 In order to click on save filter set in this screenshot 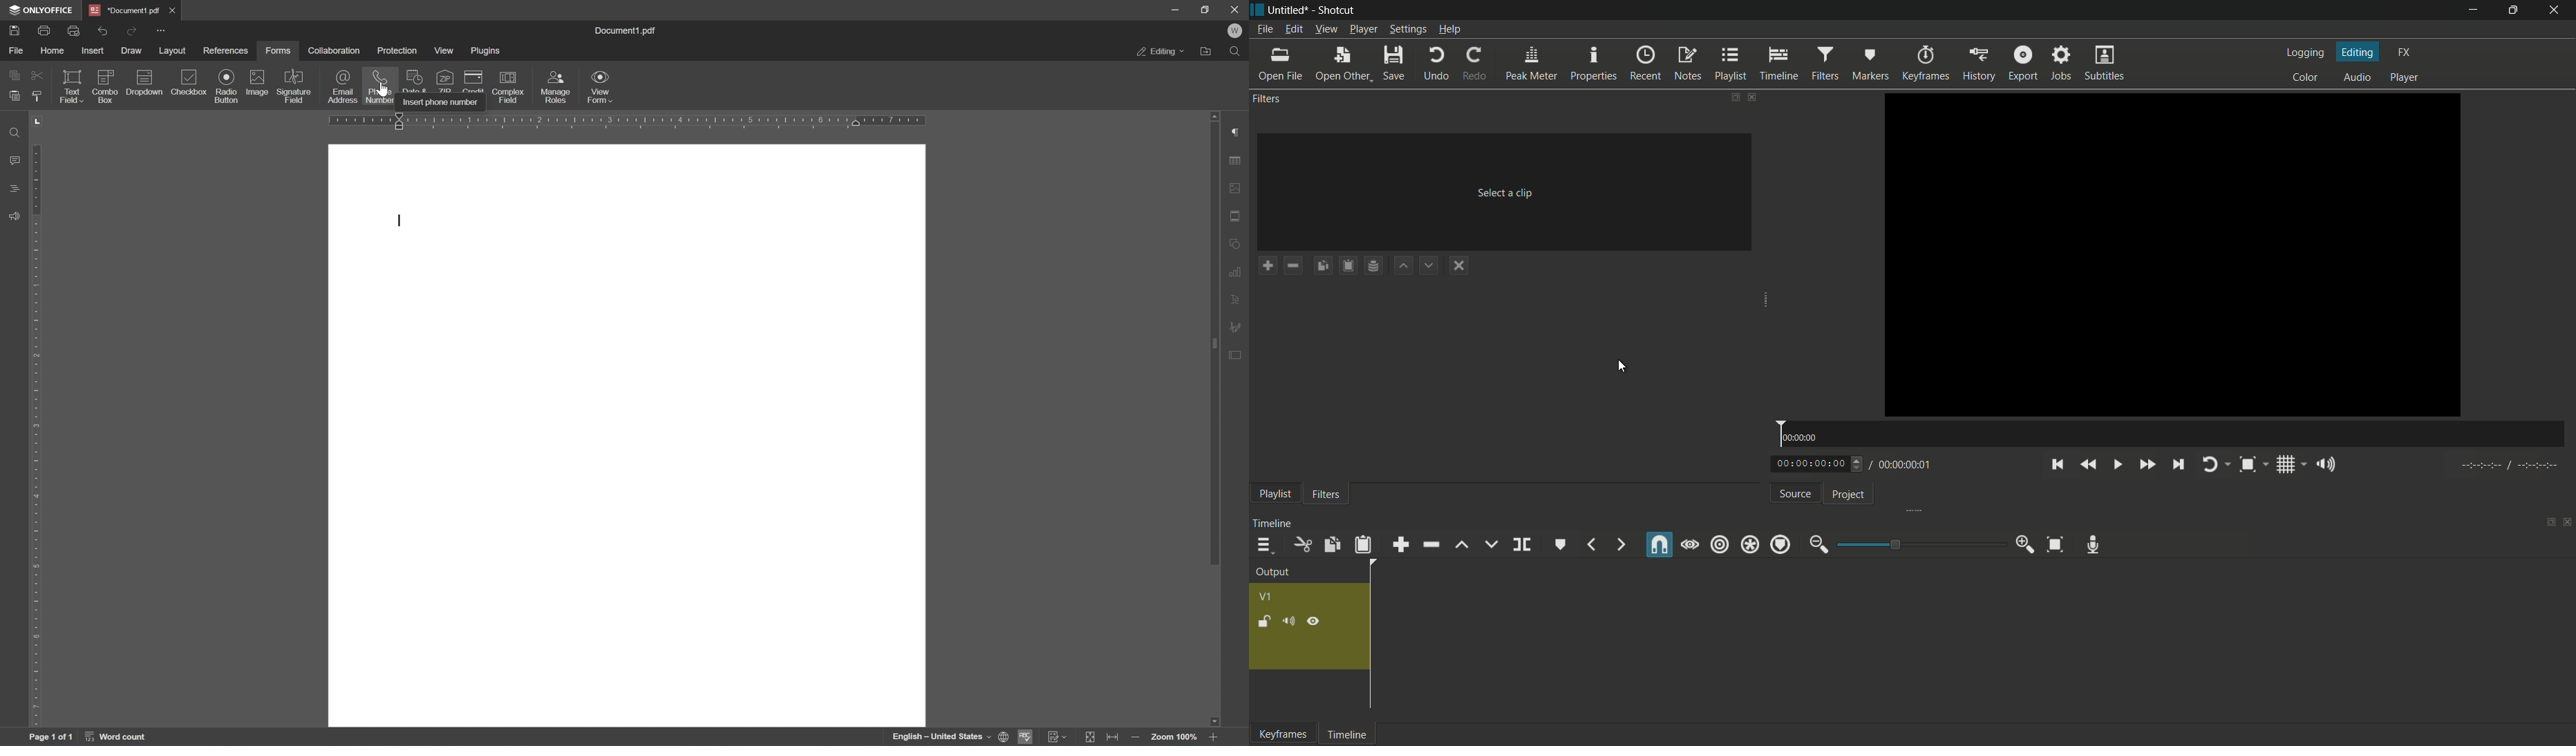, I will do `click(1374, 265)`.